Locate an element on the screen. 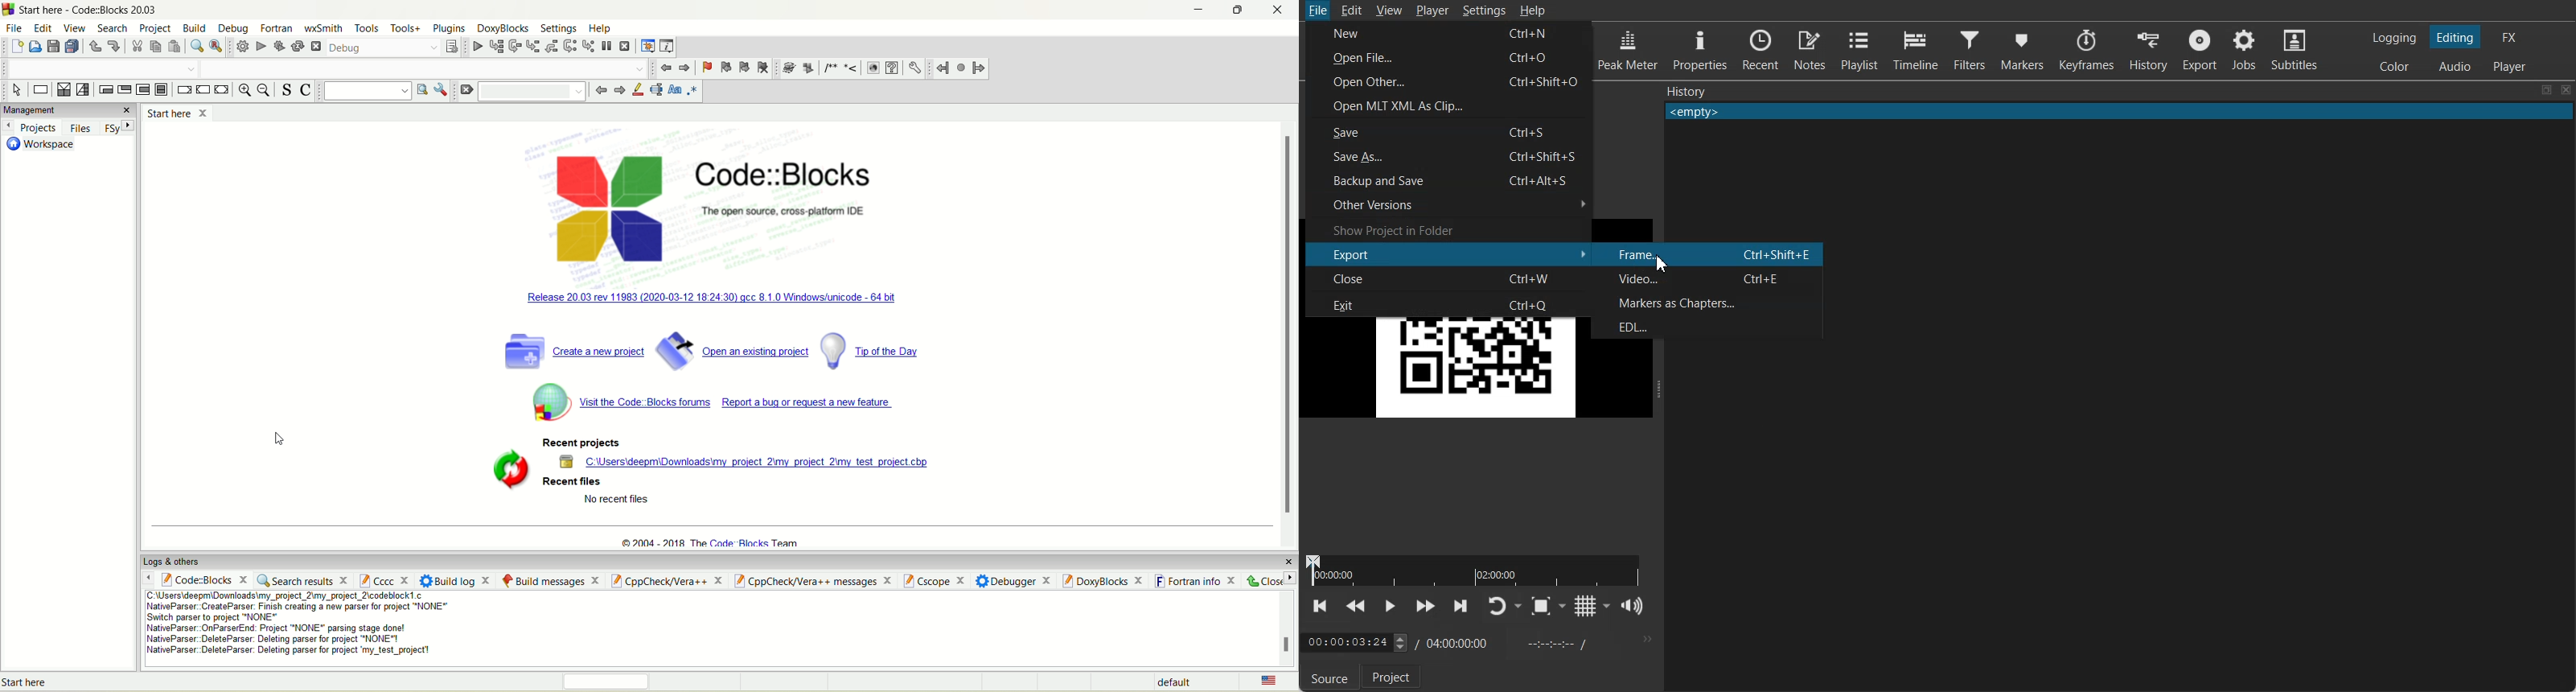 Image resolution: width=2576 pixels, height=700 pixels. next bookmark is located at coordinates (744, 69).